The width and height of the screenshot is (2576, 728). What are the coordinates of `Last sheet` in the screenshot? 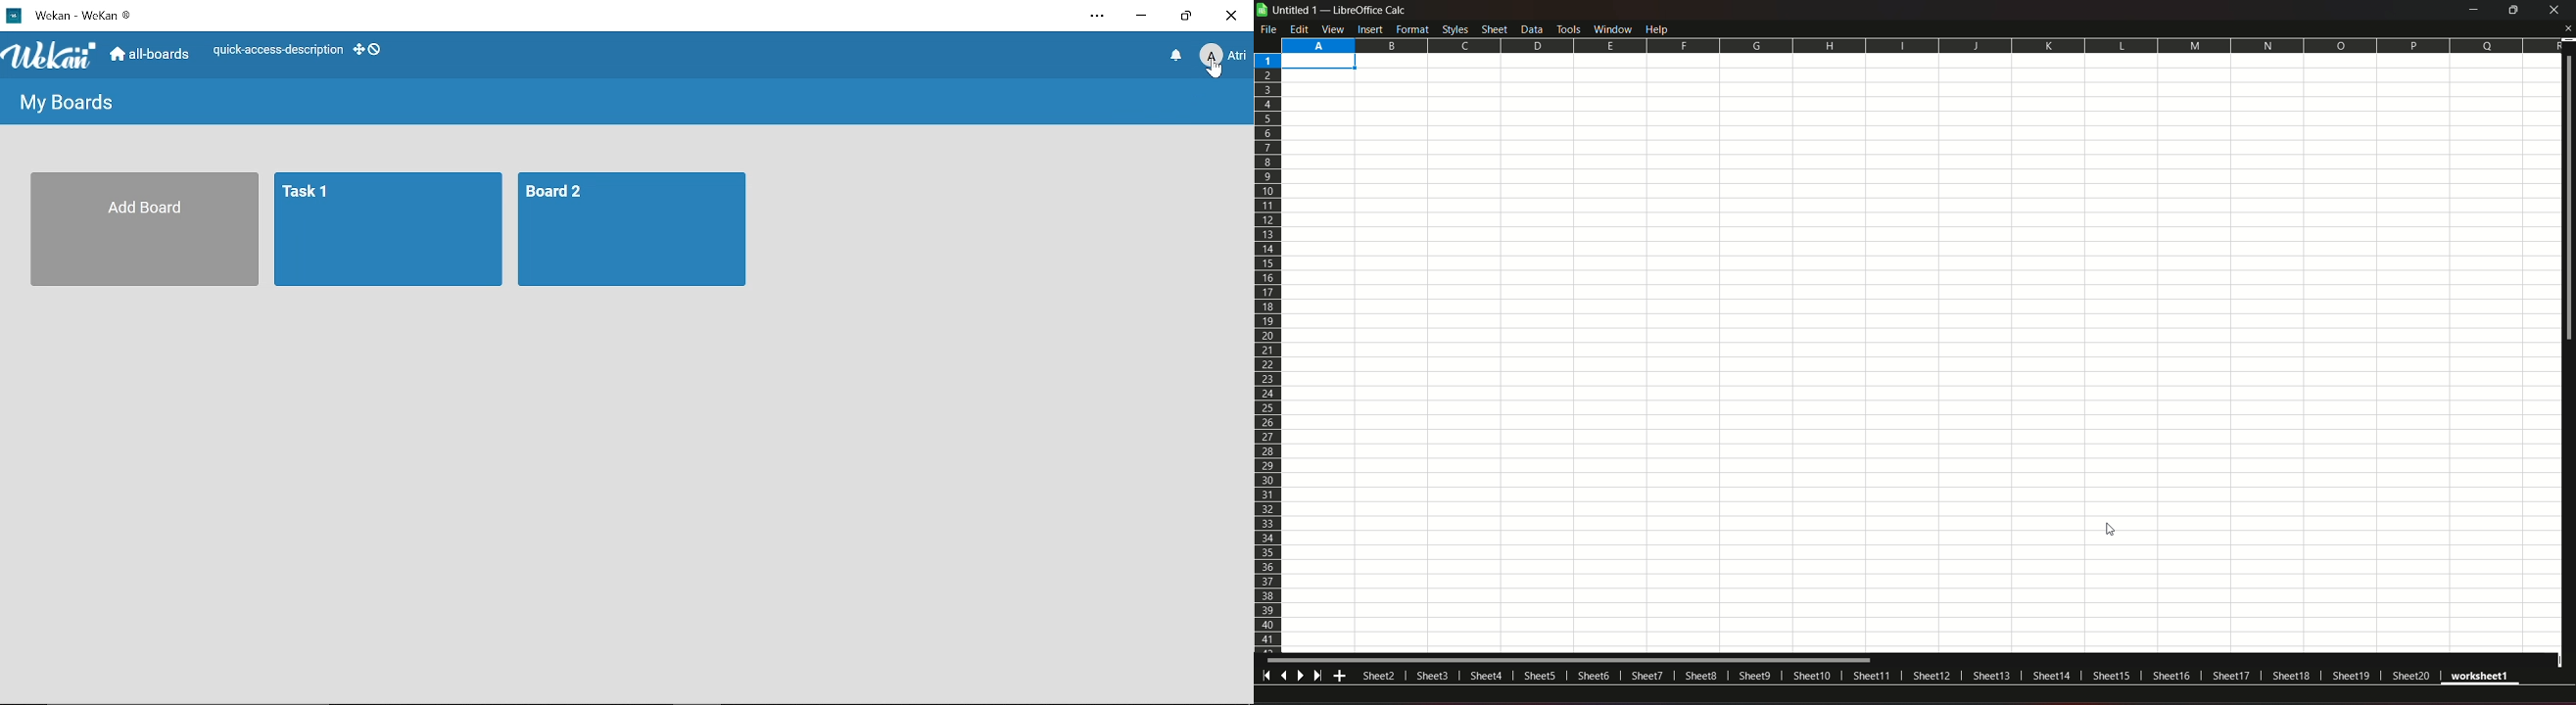 It's located at (1318, 677).